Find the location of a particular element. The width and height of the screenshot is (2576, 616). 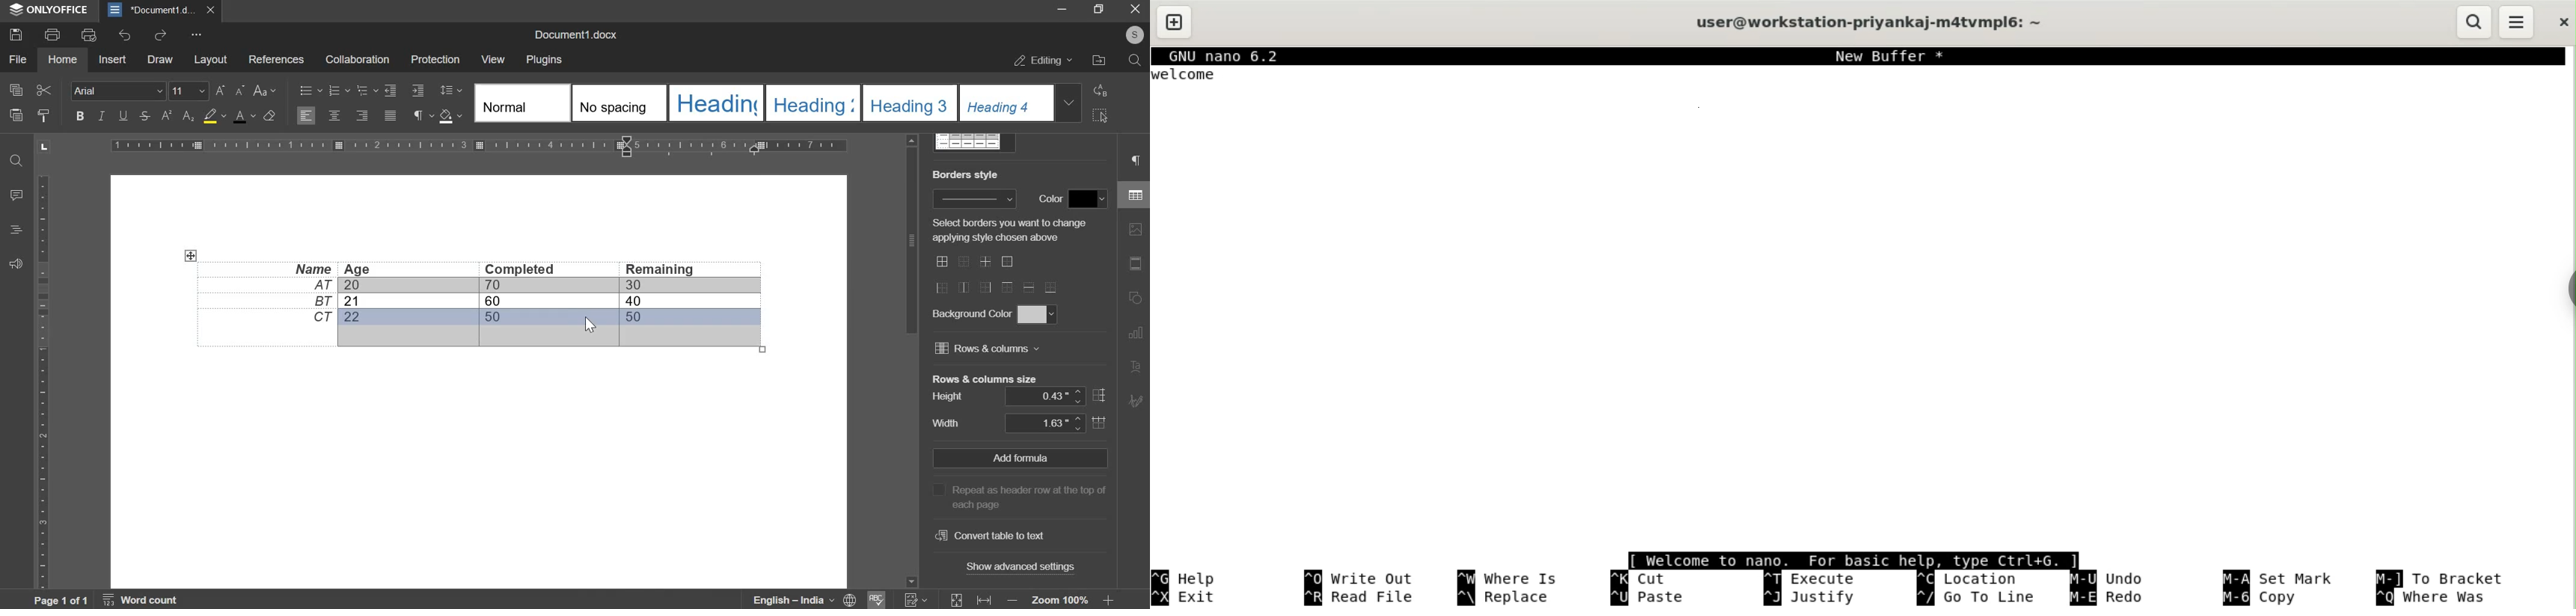

paragraph is located at coordinates (418, 117).